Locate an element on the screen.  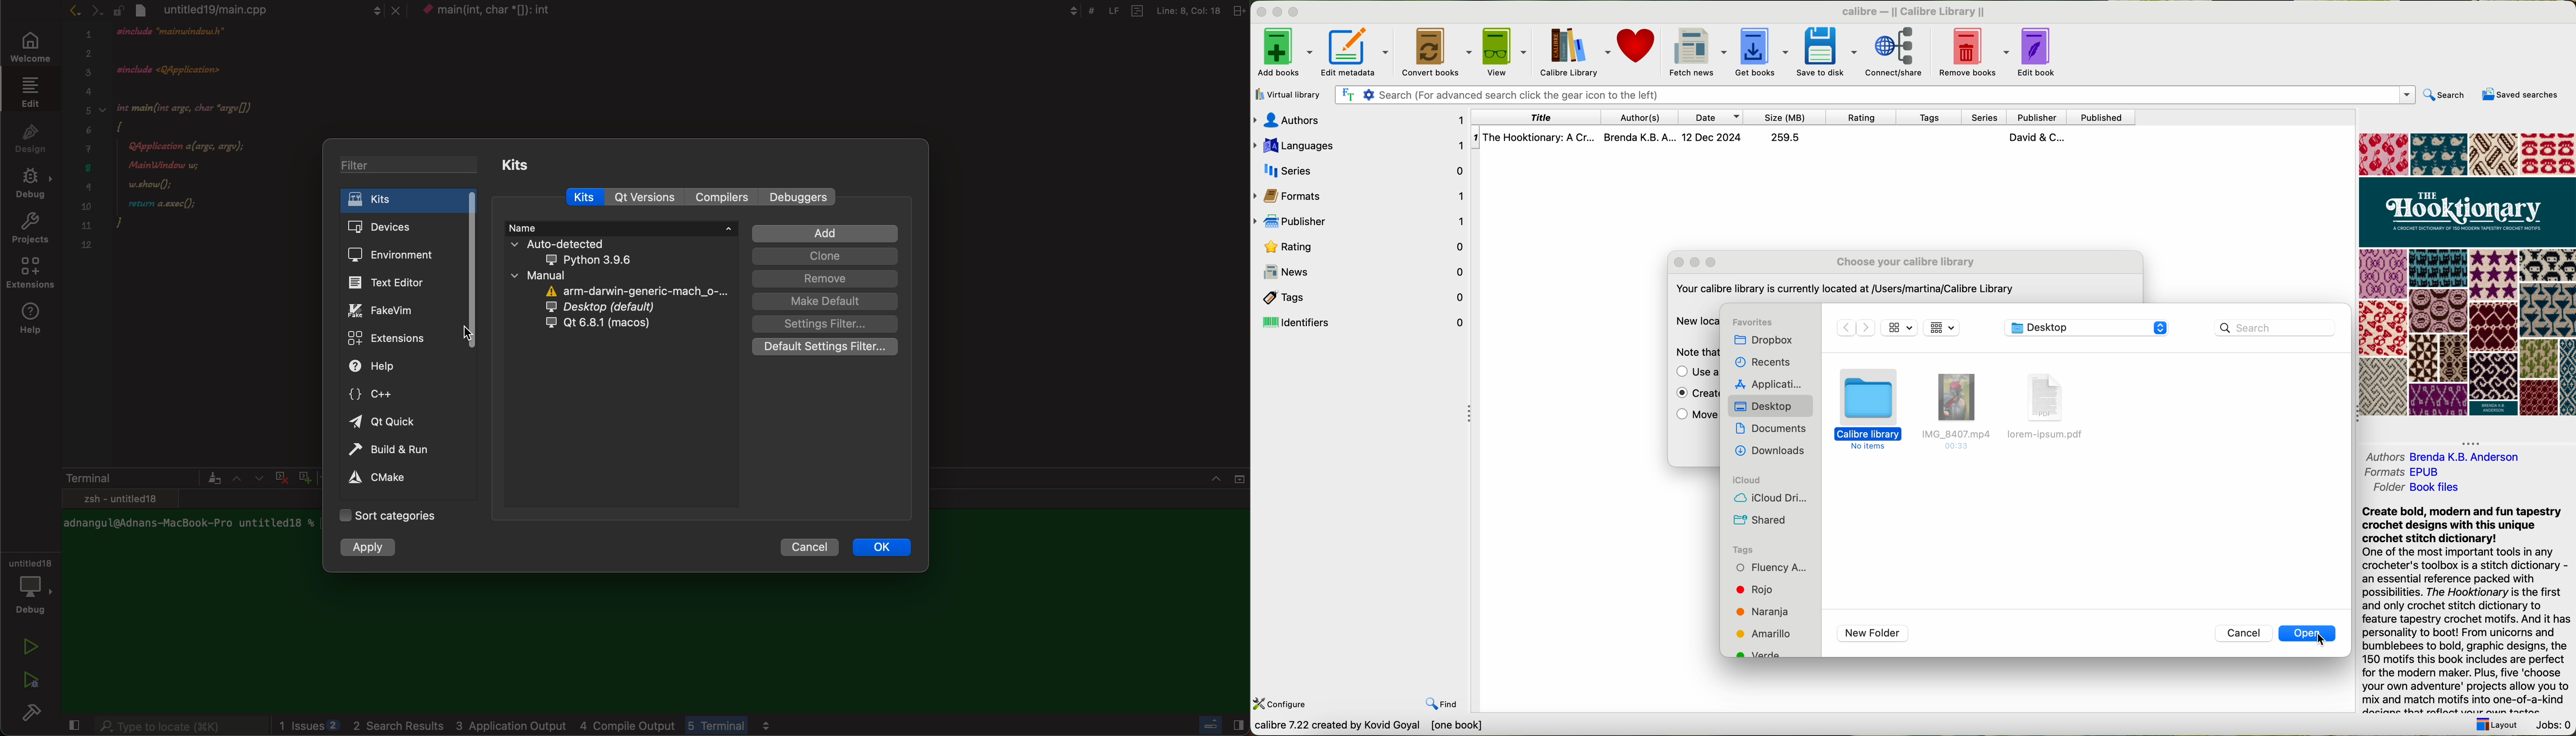
debugger is located at coordinates (30, 585).